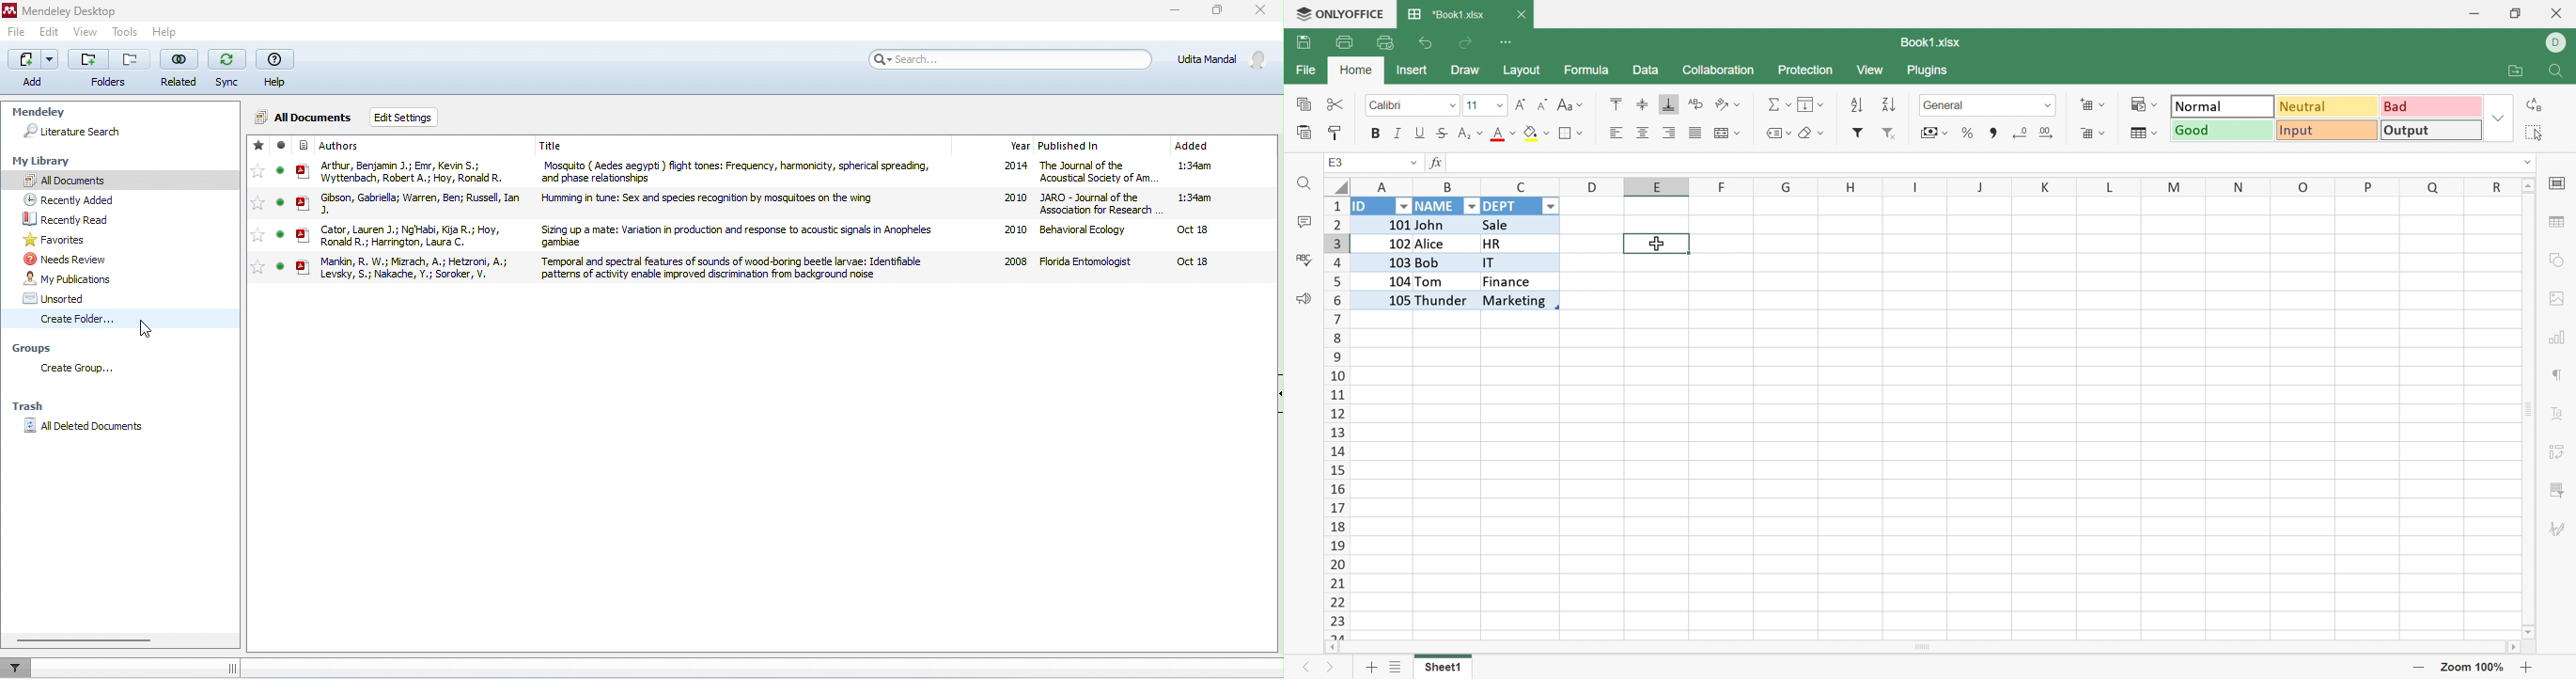 The image size is (2576, 700). I want to click on 1:34 am, so click(1194, 166).